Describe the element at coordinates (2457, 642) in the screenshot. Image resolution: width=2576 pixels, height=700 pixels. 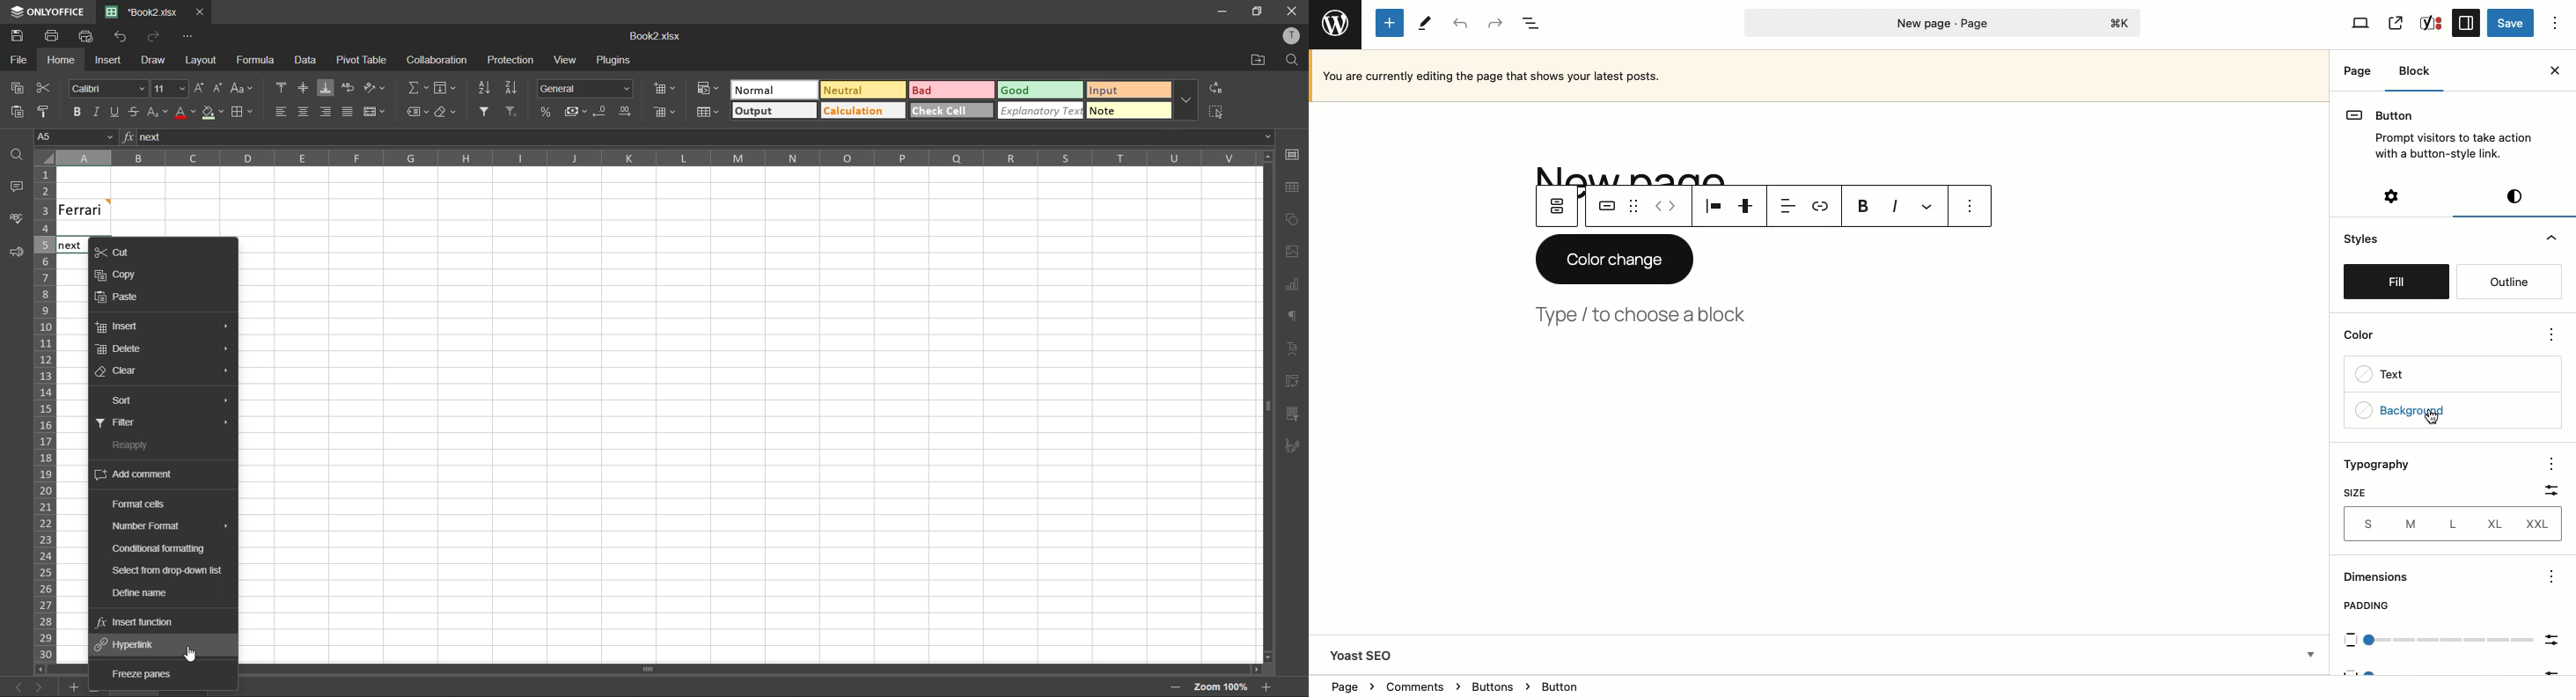
I see `Scale` at that location.